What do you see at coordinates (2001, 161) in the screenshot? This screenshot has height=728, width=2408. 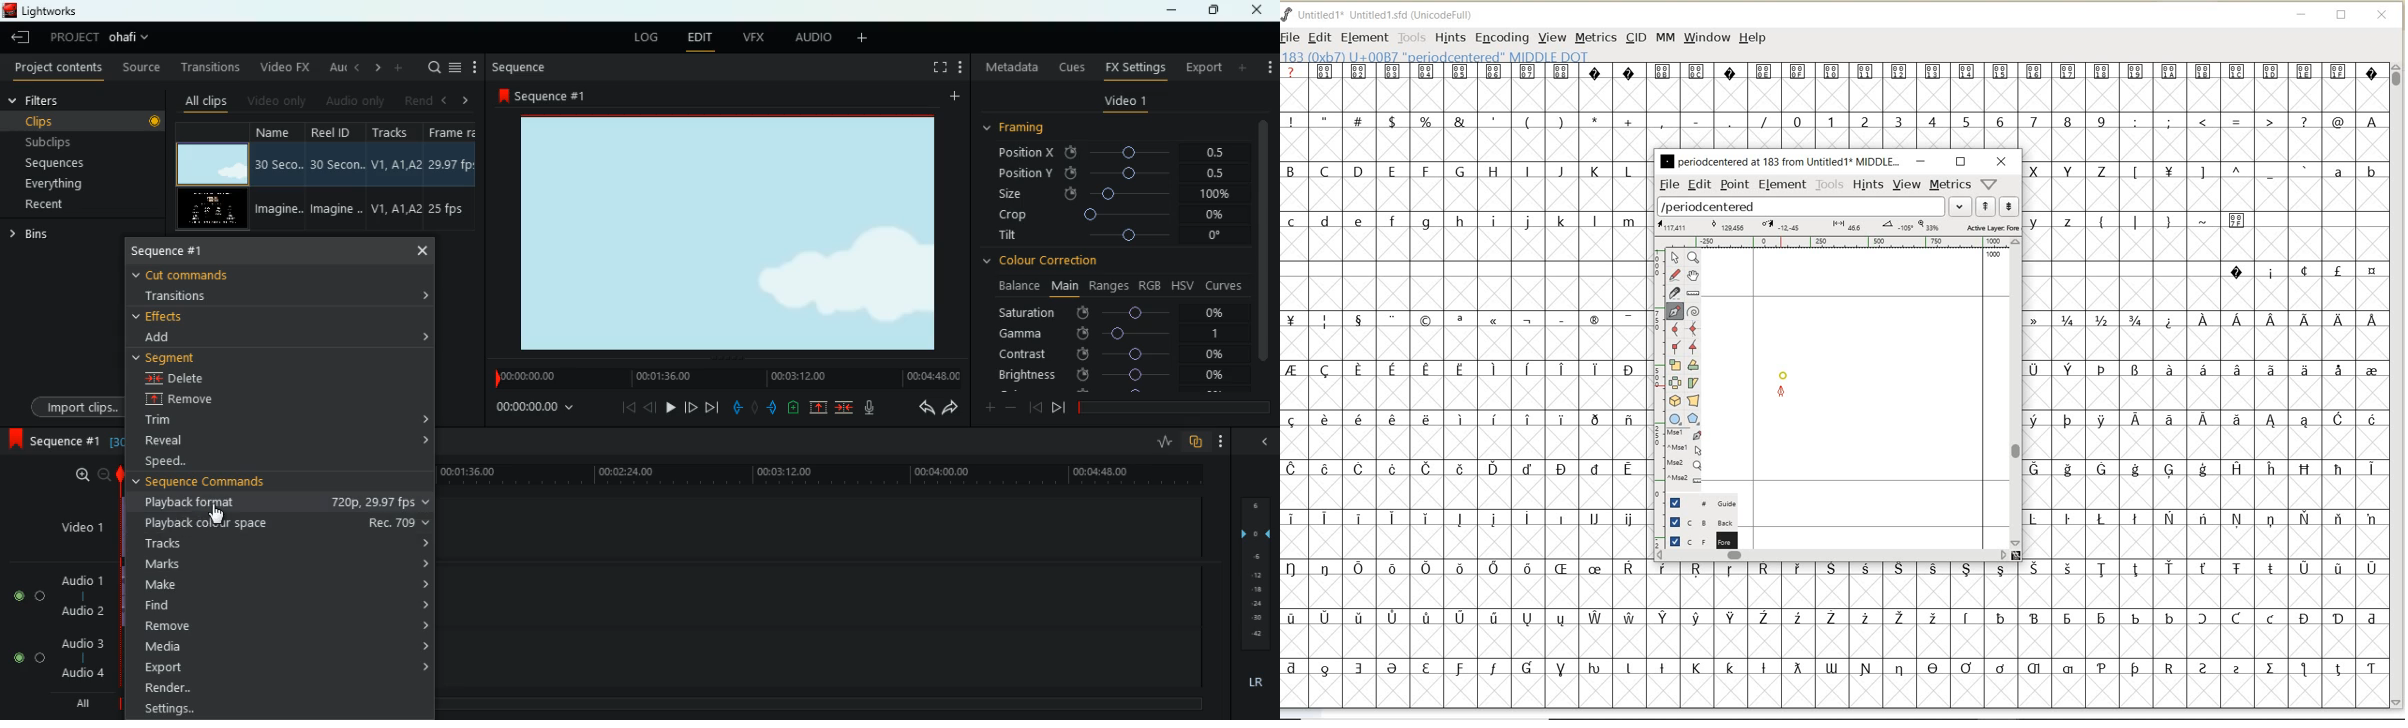 I see `close` at bounding box center [2001, 161].